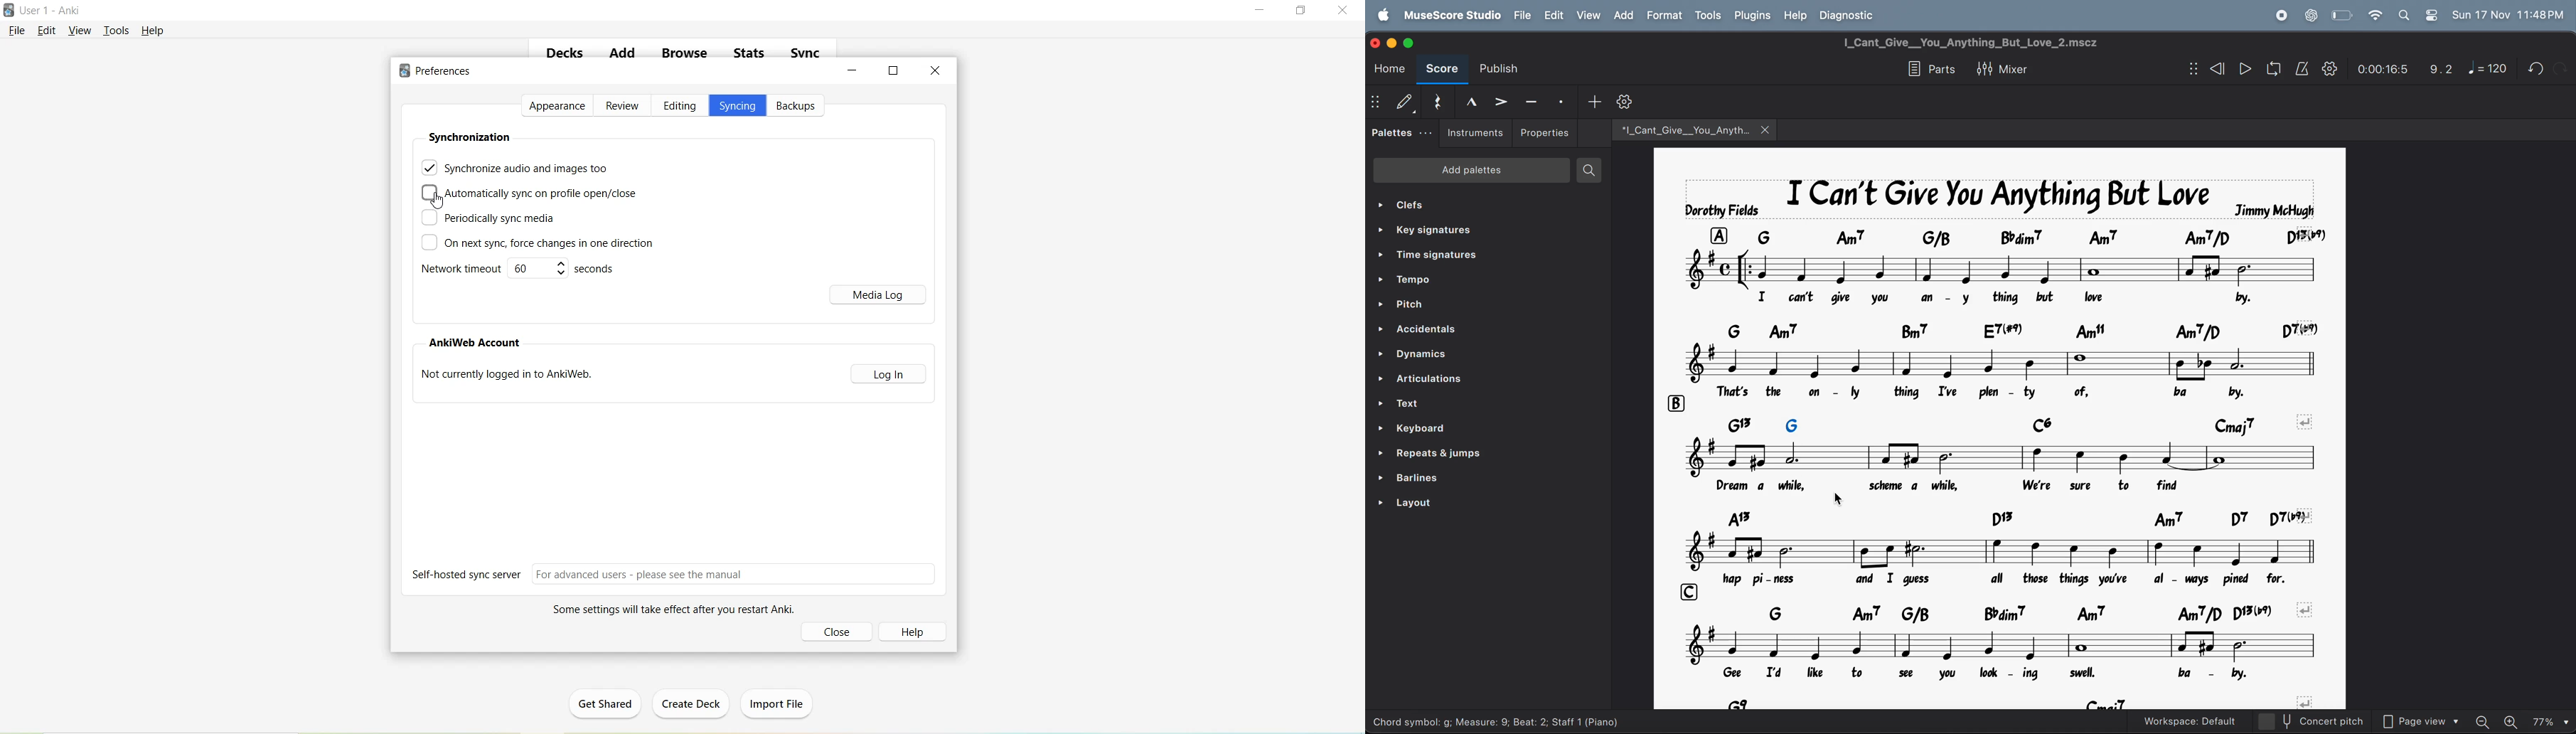  What do you see at coordinates (1437, 103) in the screenshot?
I see `reset` at bounding box center [1437, 103].